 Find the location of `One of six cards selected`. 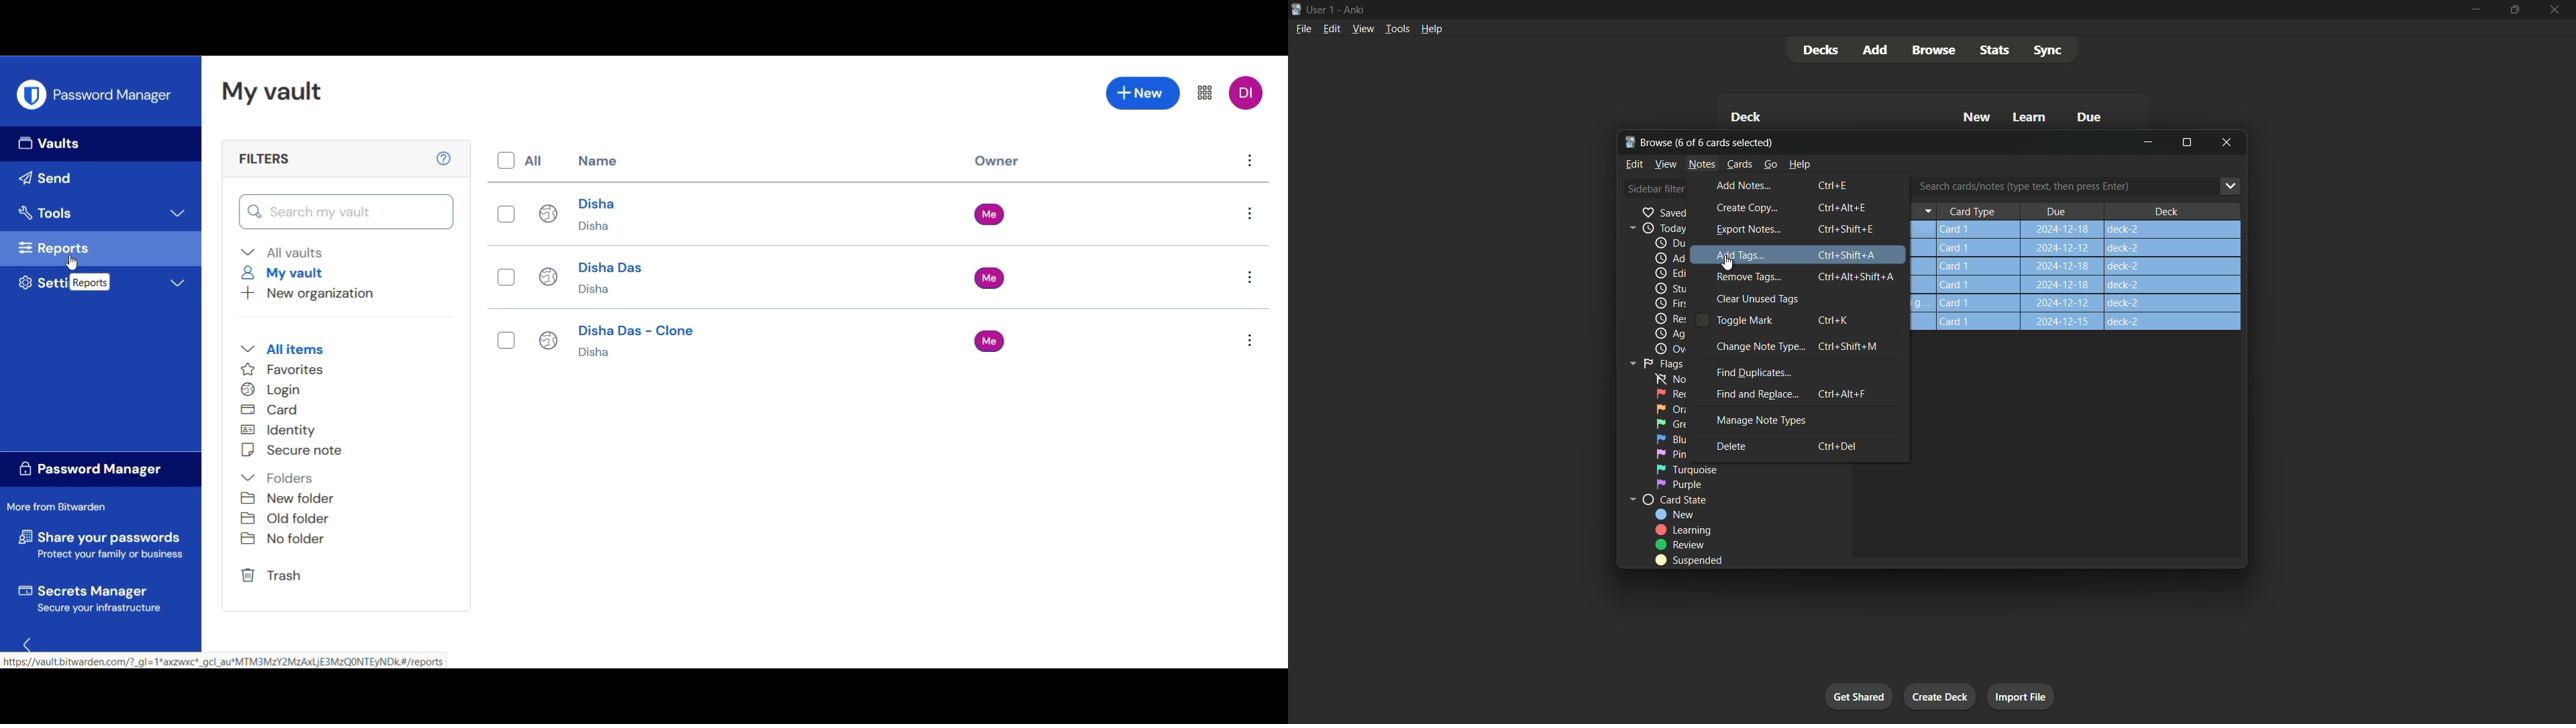

One of six cards selected is located at coordinates (1726, 143).